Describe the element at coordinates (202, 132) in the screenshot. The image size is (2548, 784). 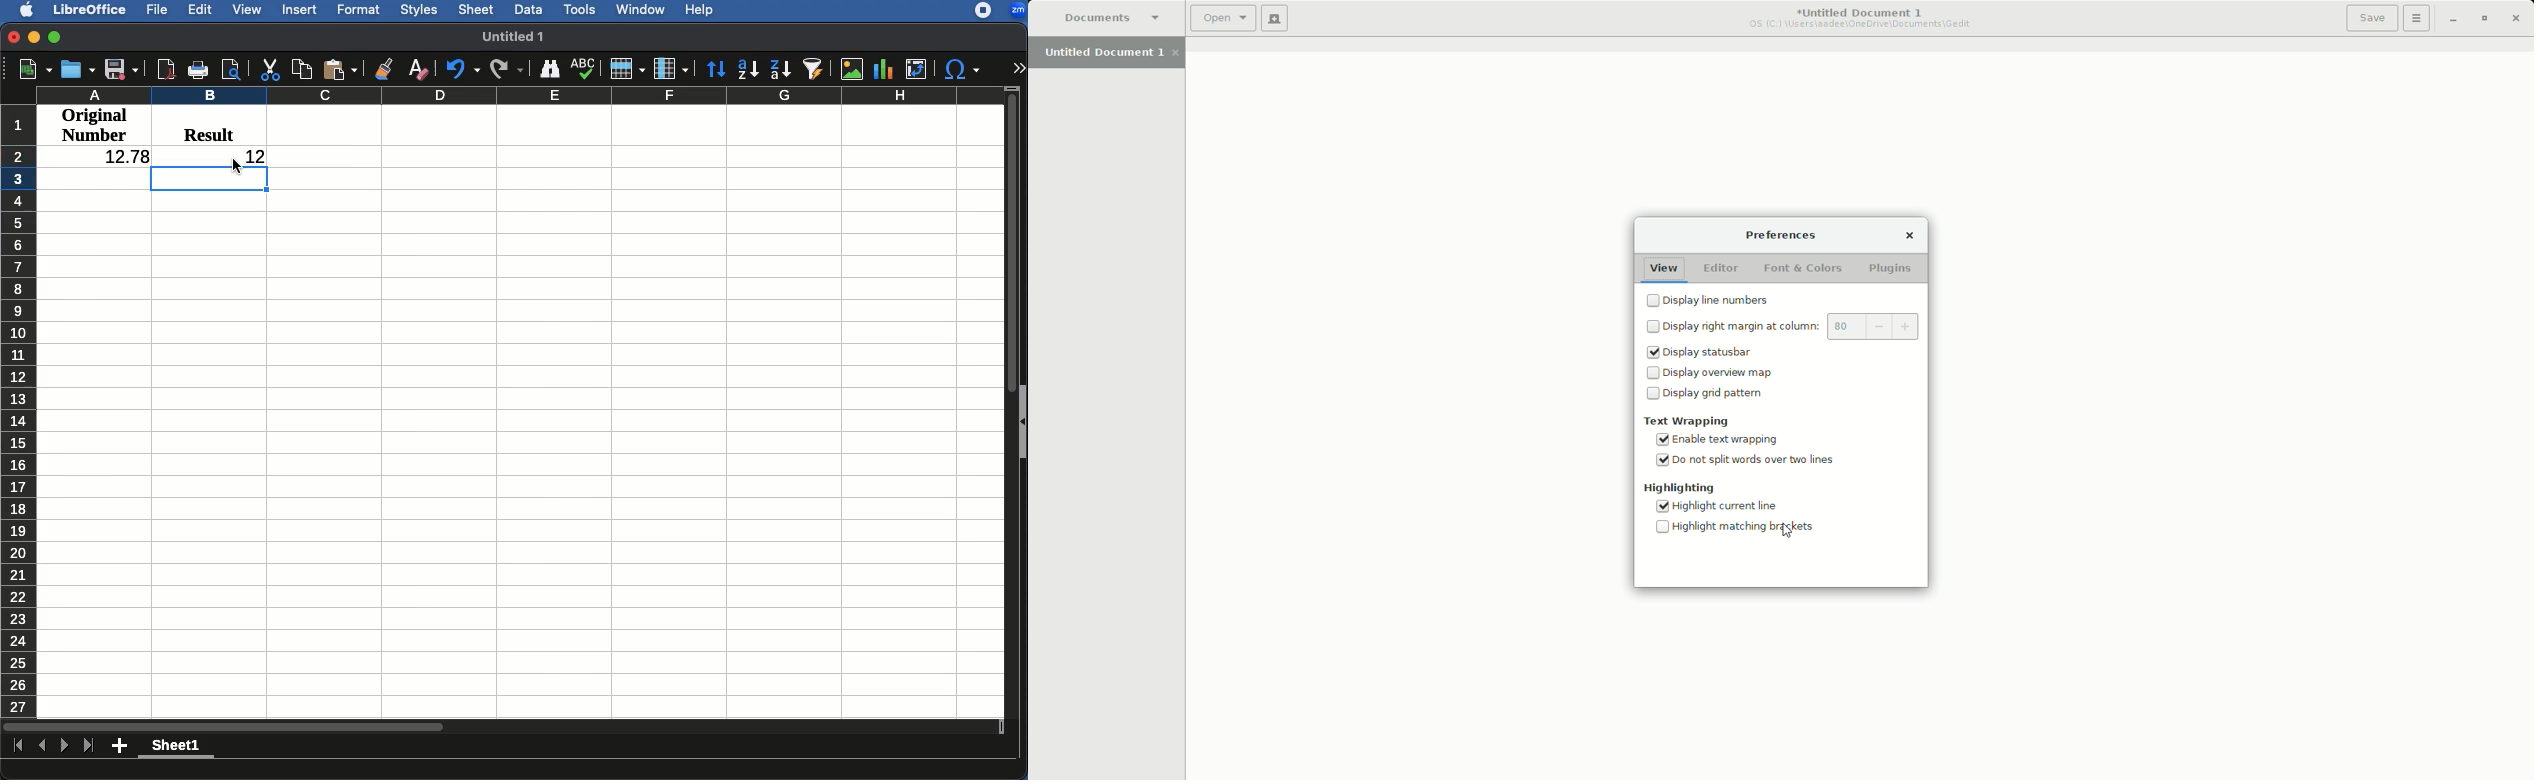
I see `Result` at that location.